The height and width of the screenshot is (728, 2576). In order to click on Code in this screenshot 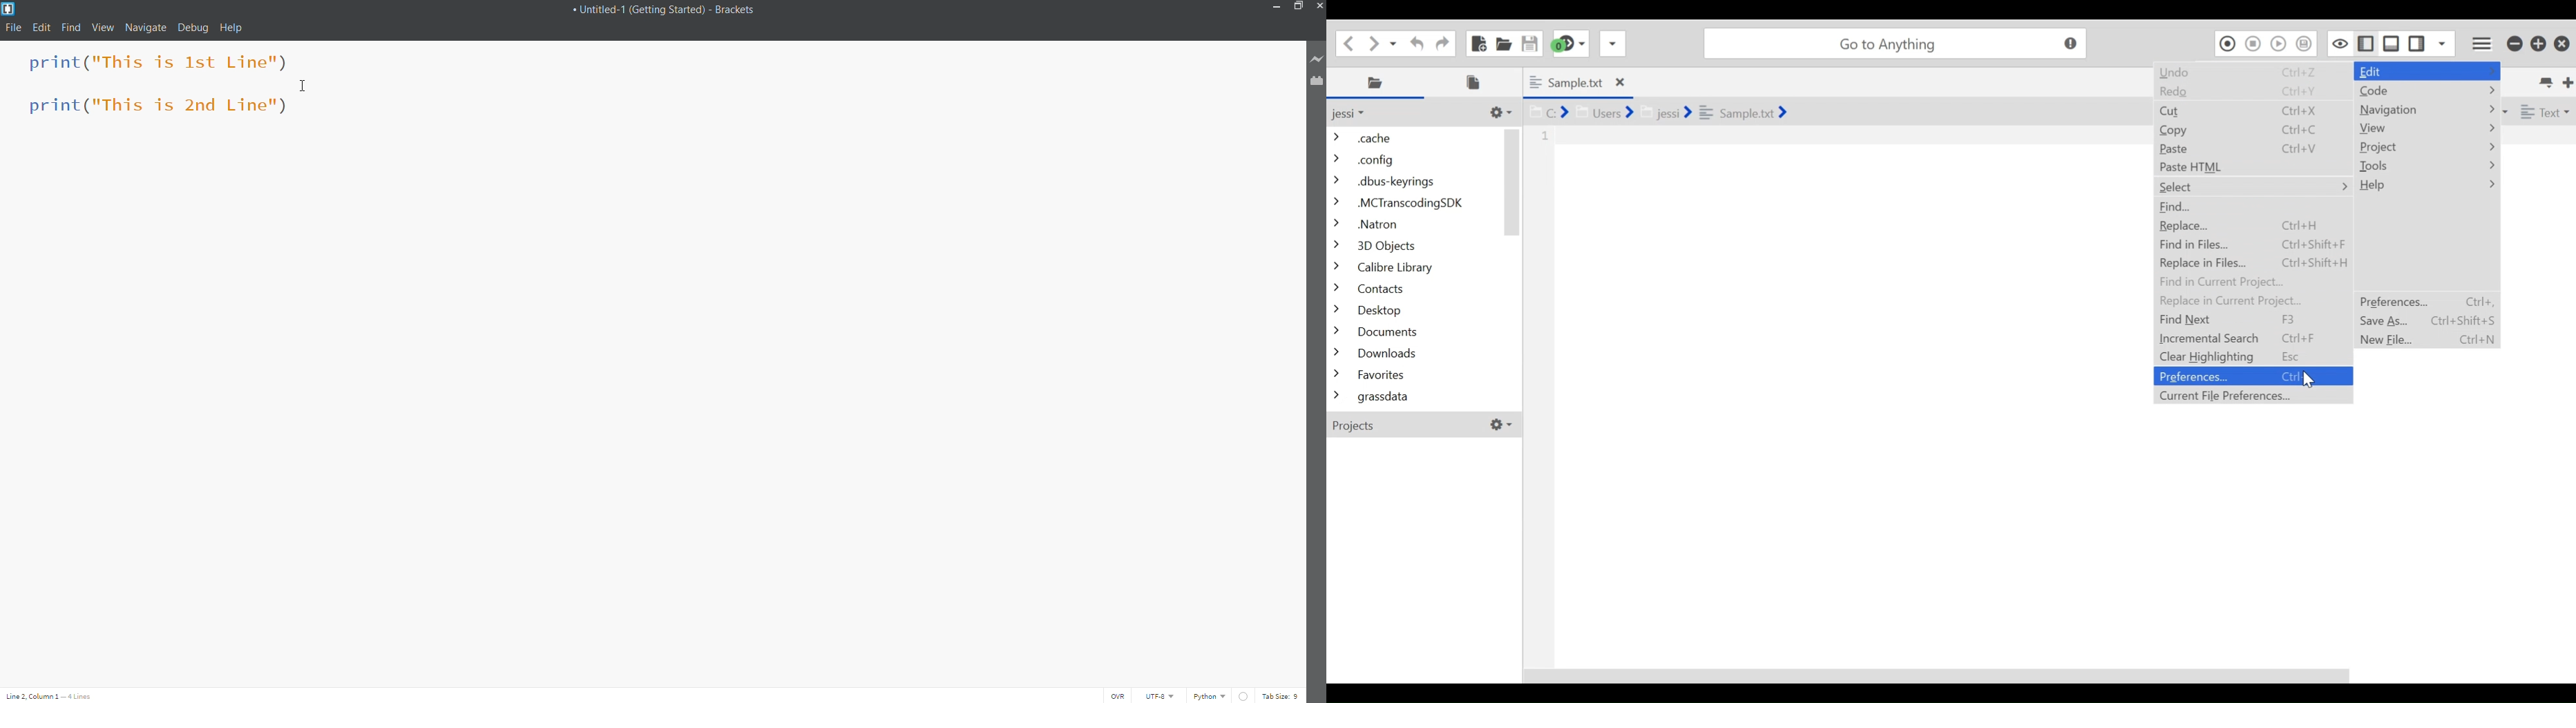, I will do `click(2427, 91)`.